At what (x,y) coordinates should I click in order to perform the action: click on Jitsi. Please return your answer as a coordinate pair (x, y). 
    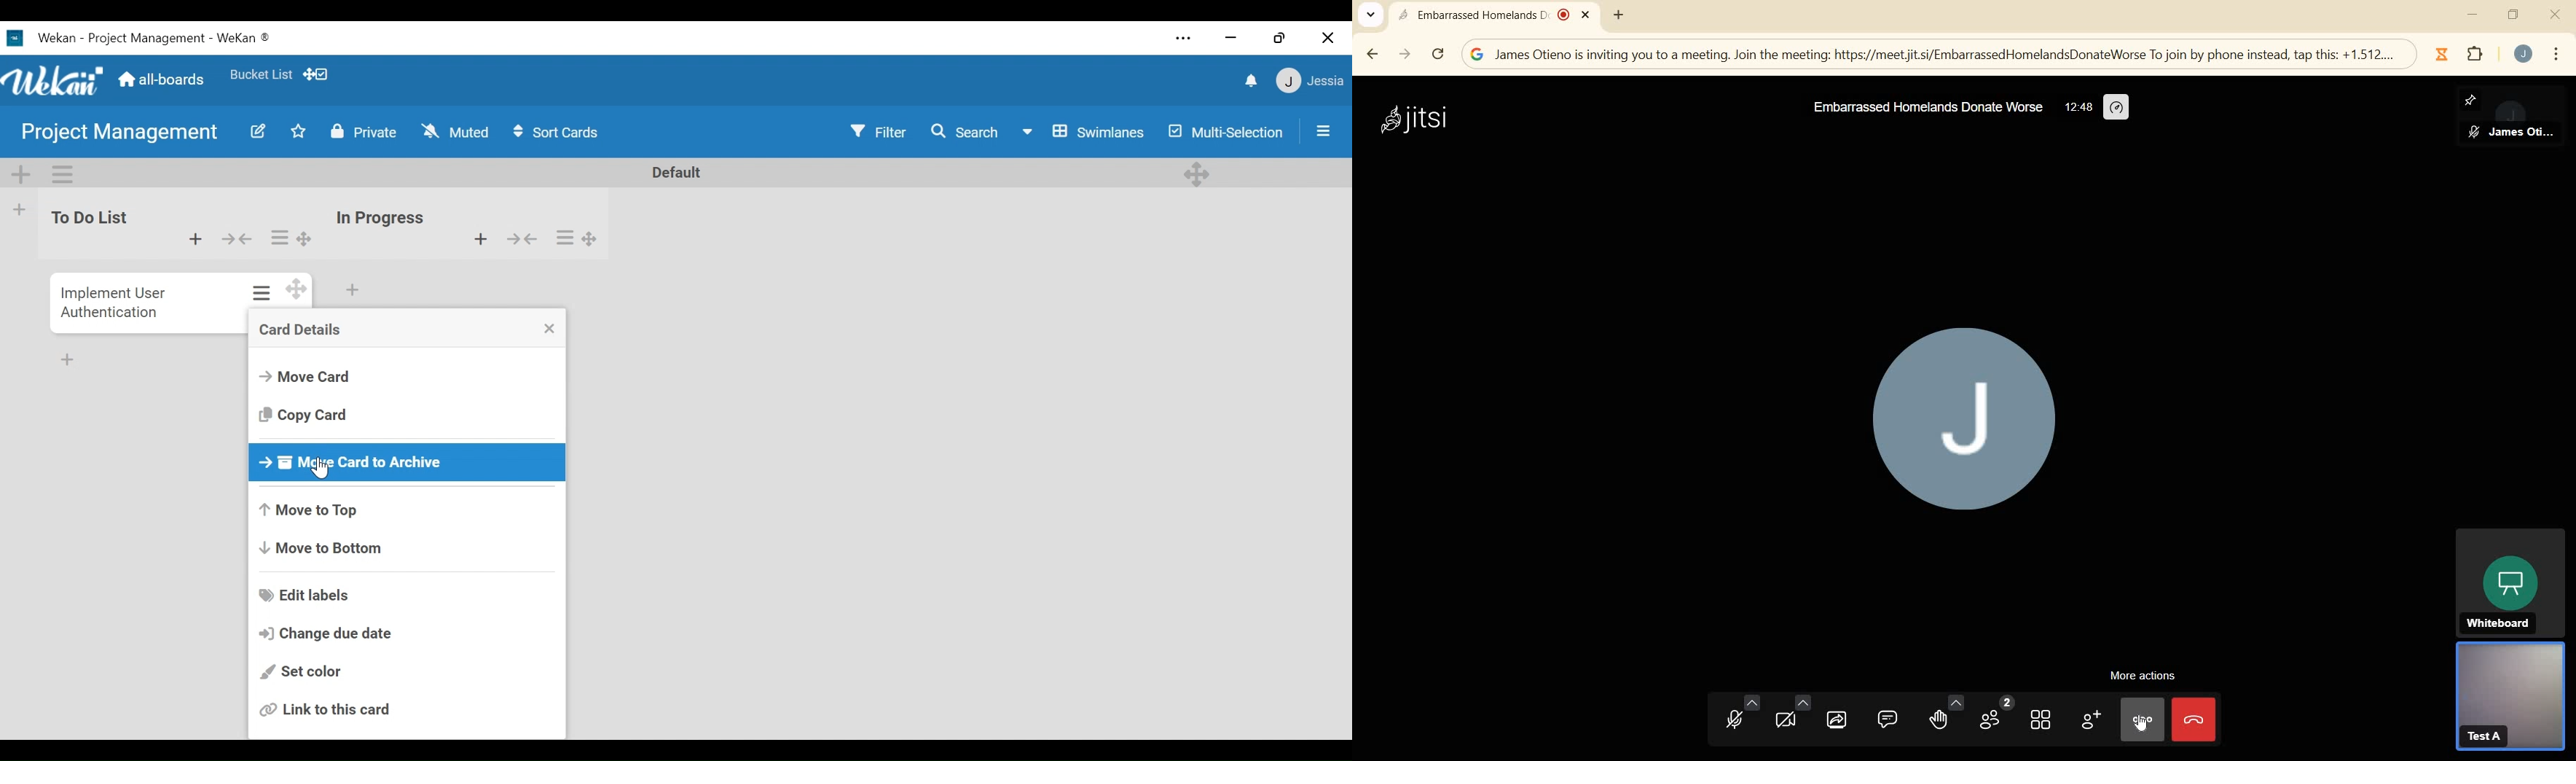
    Looking at the image, I should click on (1420, 120).